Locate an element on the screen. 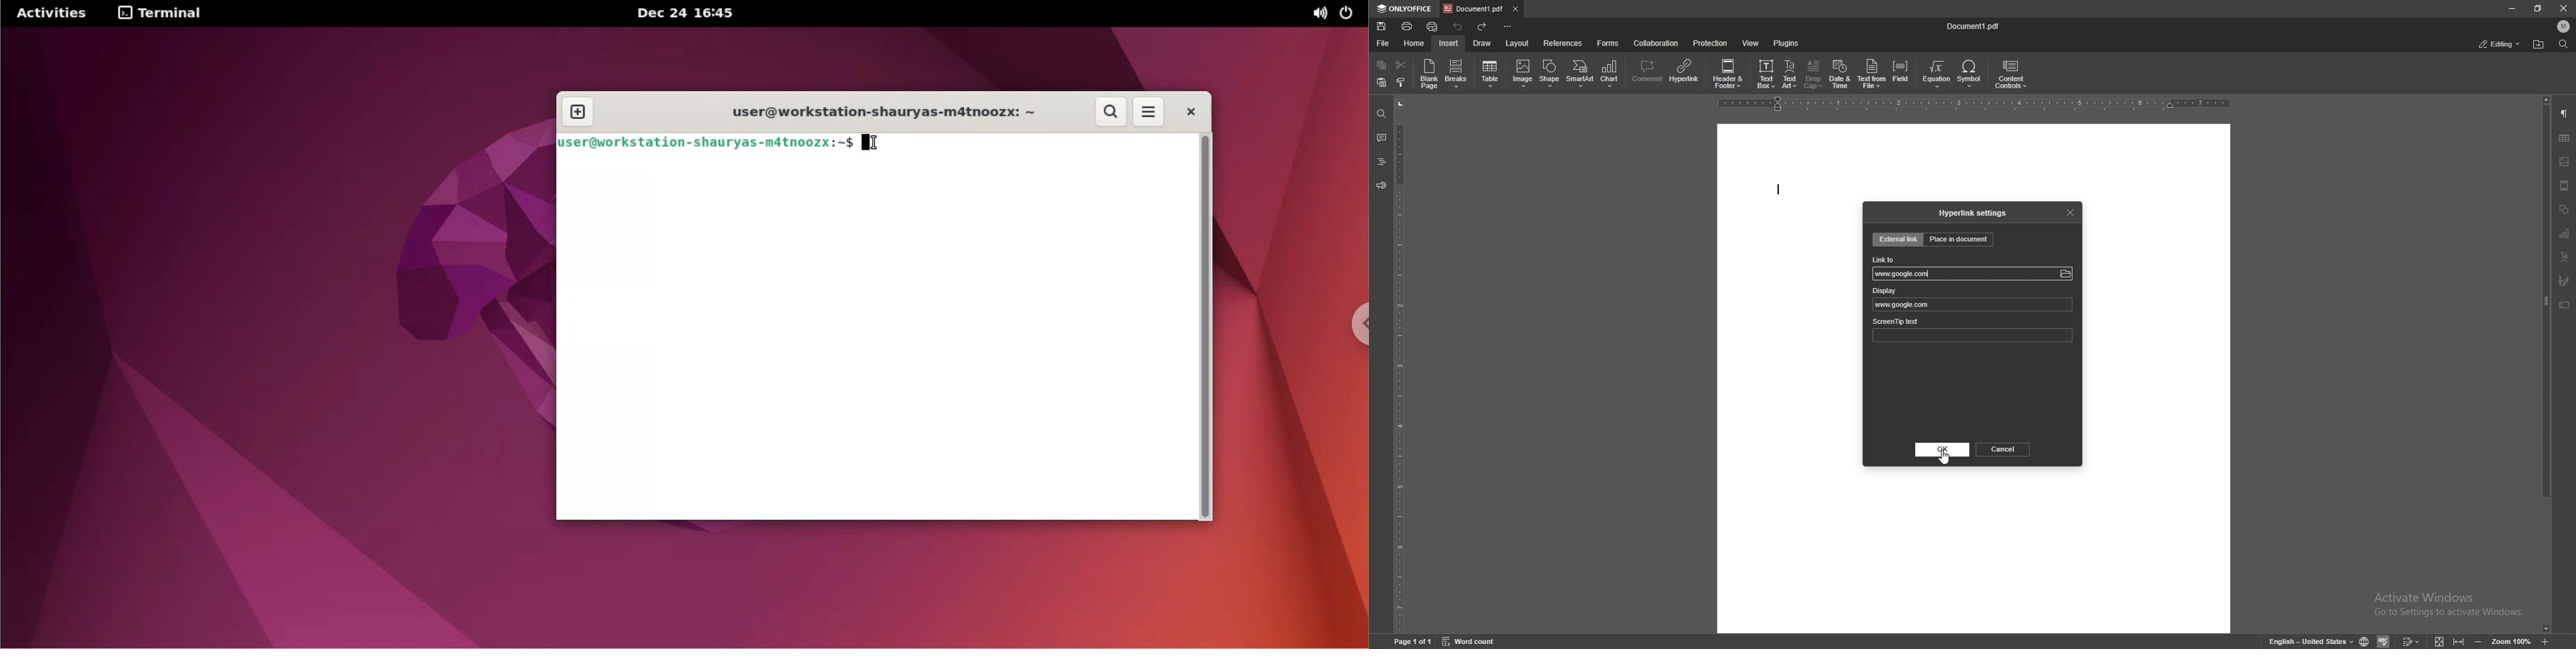  zoom in is located at coordinates (2477, 641).